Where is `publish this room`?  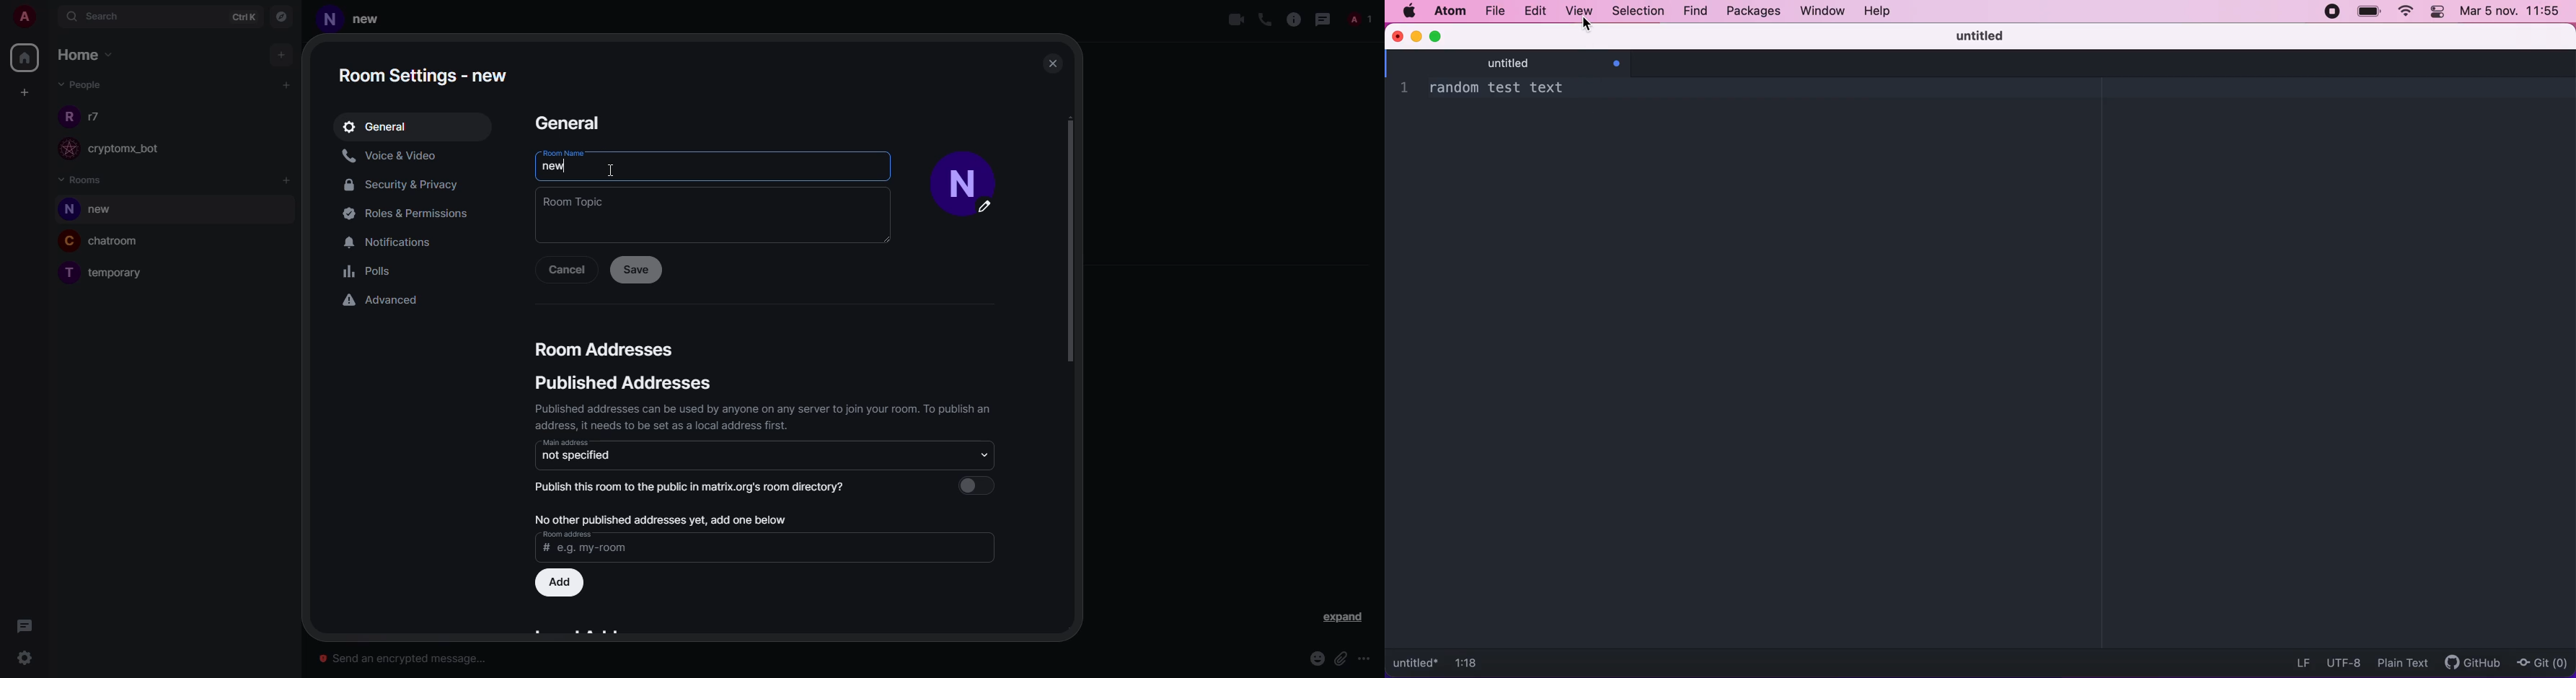 publish this room is located at coordinates (697, 486).